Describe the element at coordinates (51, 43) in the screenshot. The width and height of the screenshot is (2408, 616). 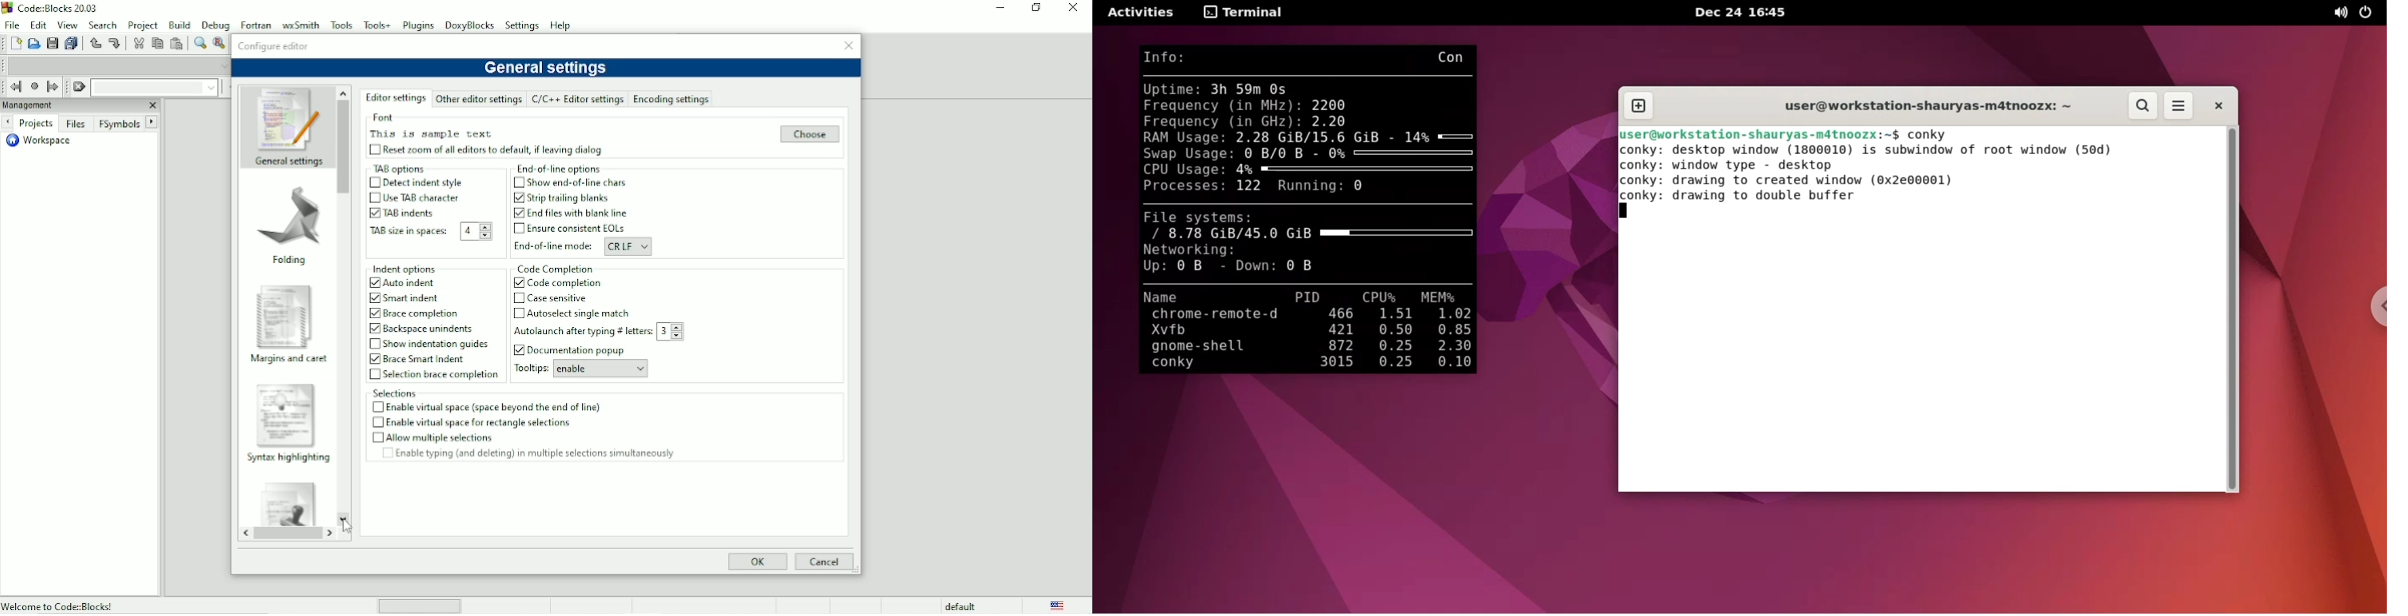
I see `Save` at that location.